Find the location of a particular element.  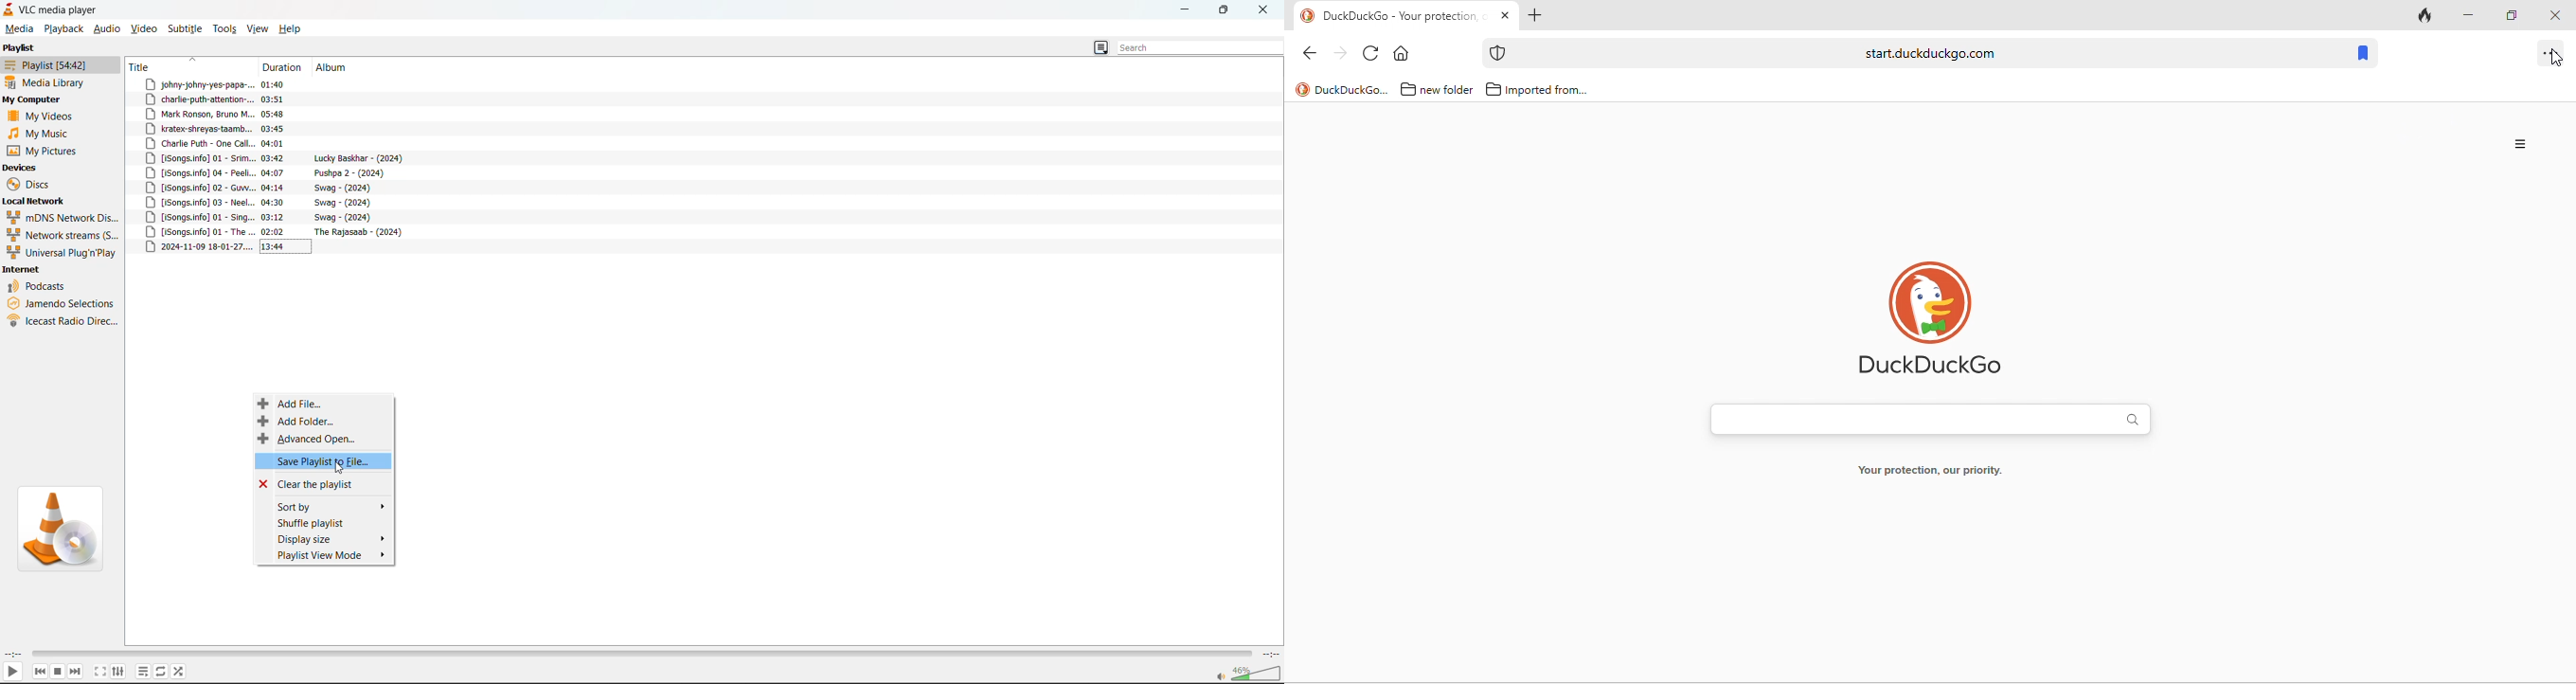

search is located at coordinates (1200, 48).